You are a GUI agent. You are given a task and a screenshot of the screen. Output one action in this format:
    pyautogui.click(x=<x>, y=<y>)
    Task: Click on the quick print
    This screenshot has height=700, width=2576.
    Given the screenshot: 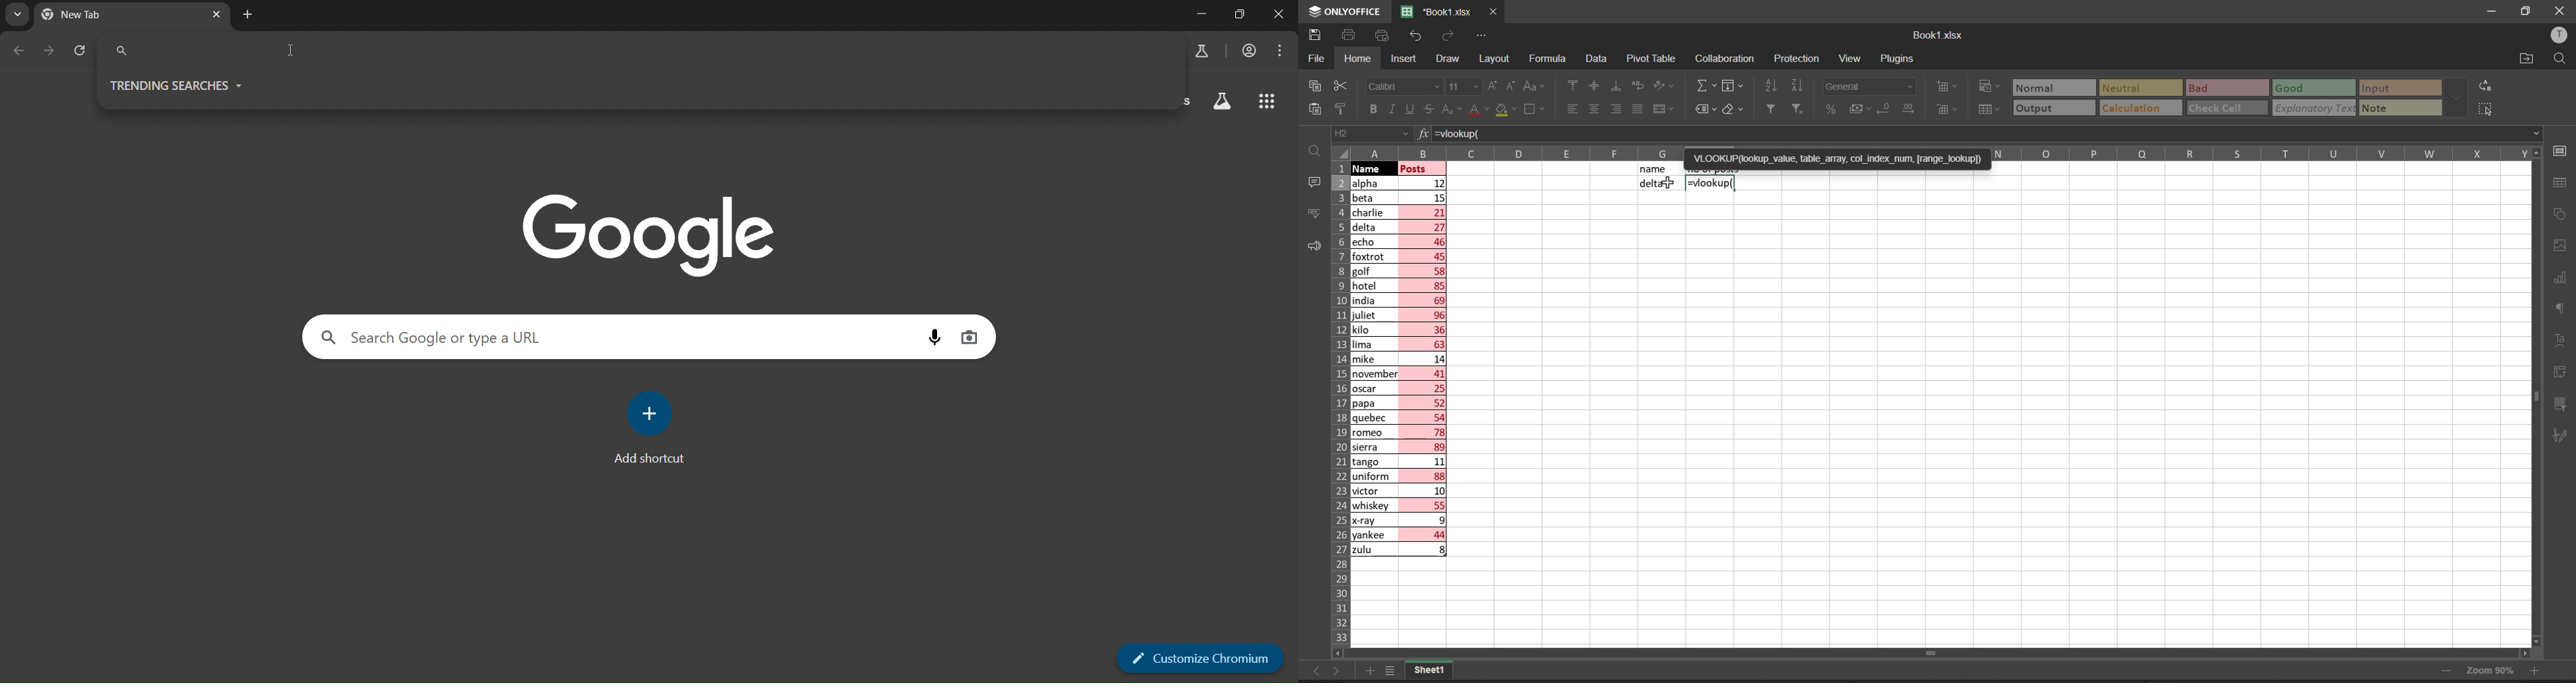 What is the action you would take?
    pyautogui.click(x=1381, y=34)
    